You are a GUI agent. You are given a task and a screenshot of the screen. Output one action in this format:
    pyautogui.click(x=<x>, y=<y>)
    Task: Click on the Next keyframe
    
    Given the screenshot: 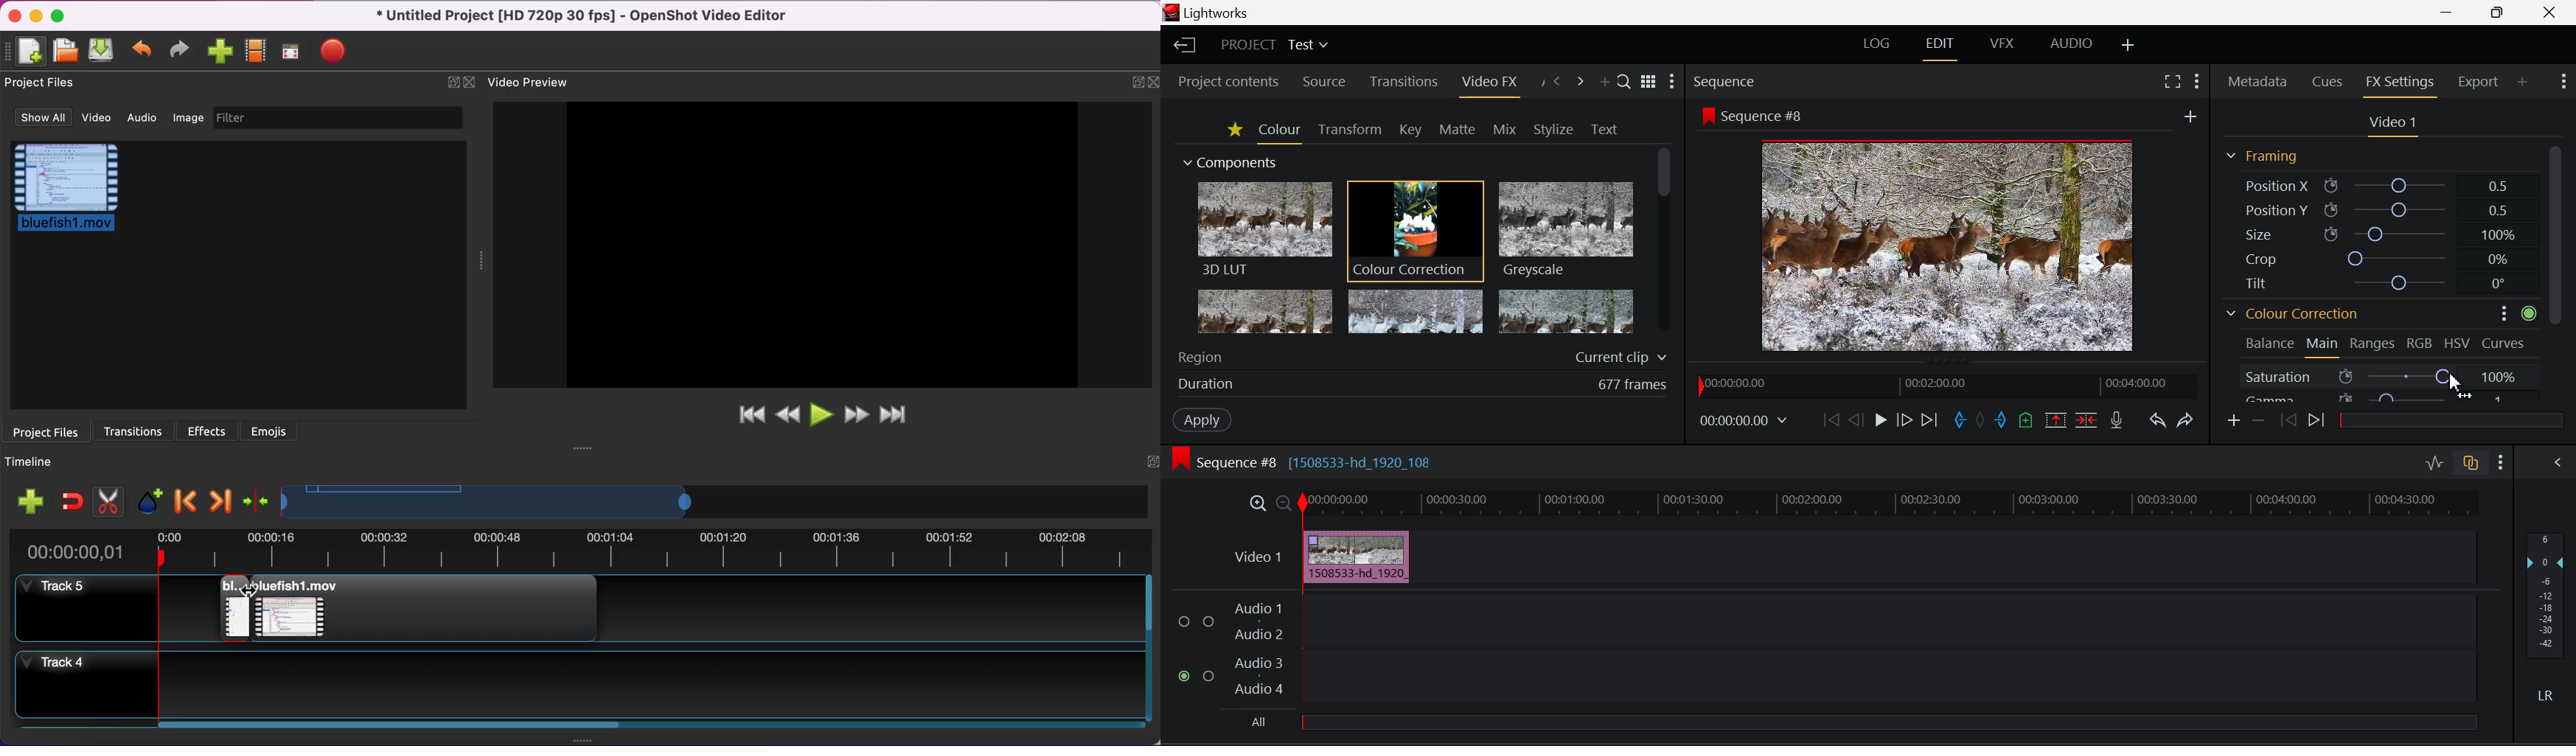 What is the action you would take?
    pyautogui.click(x=2316, y=422)
    